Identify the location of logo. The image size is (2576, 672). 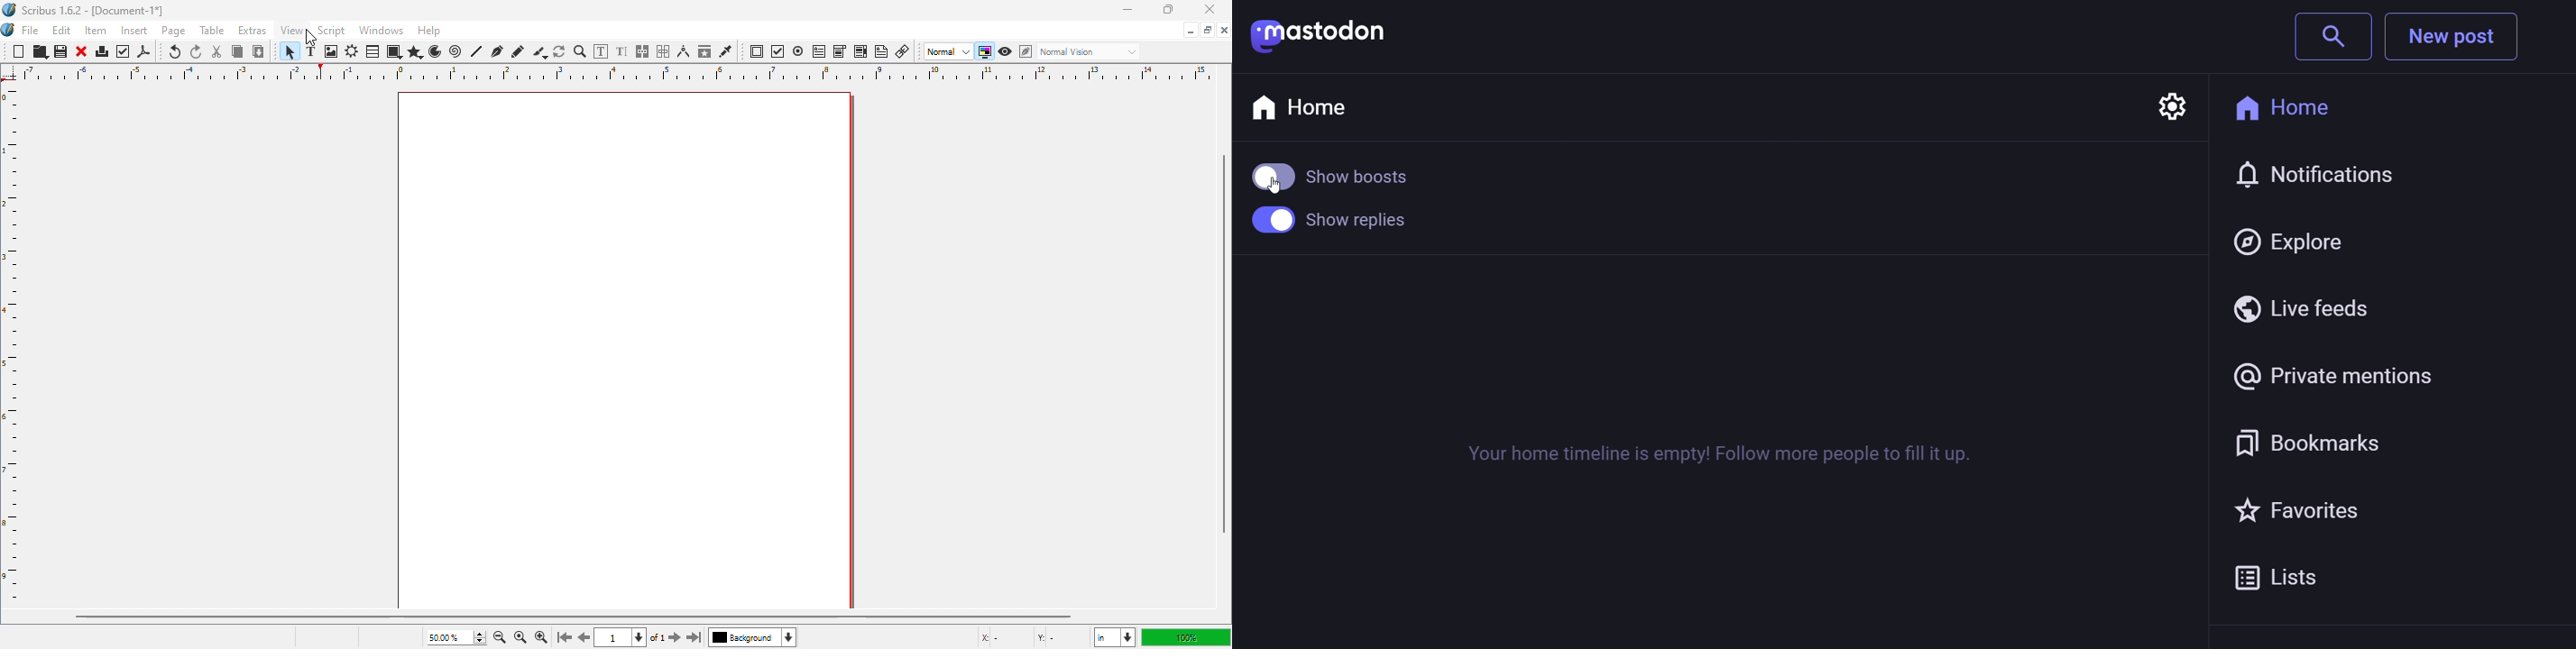
(9, 9).